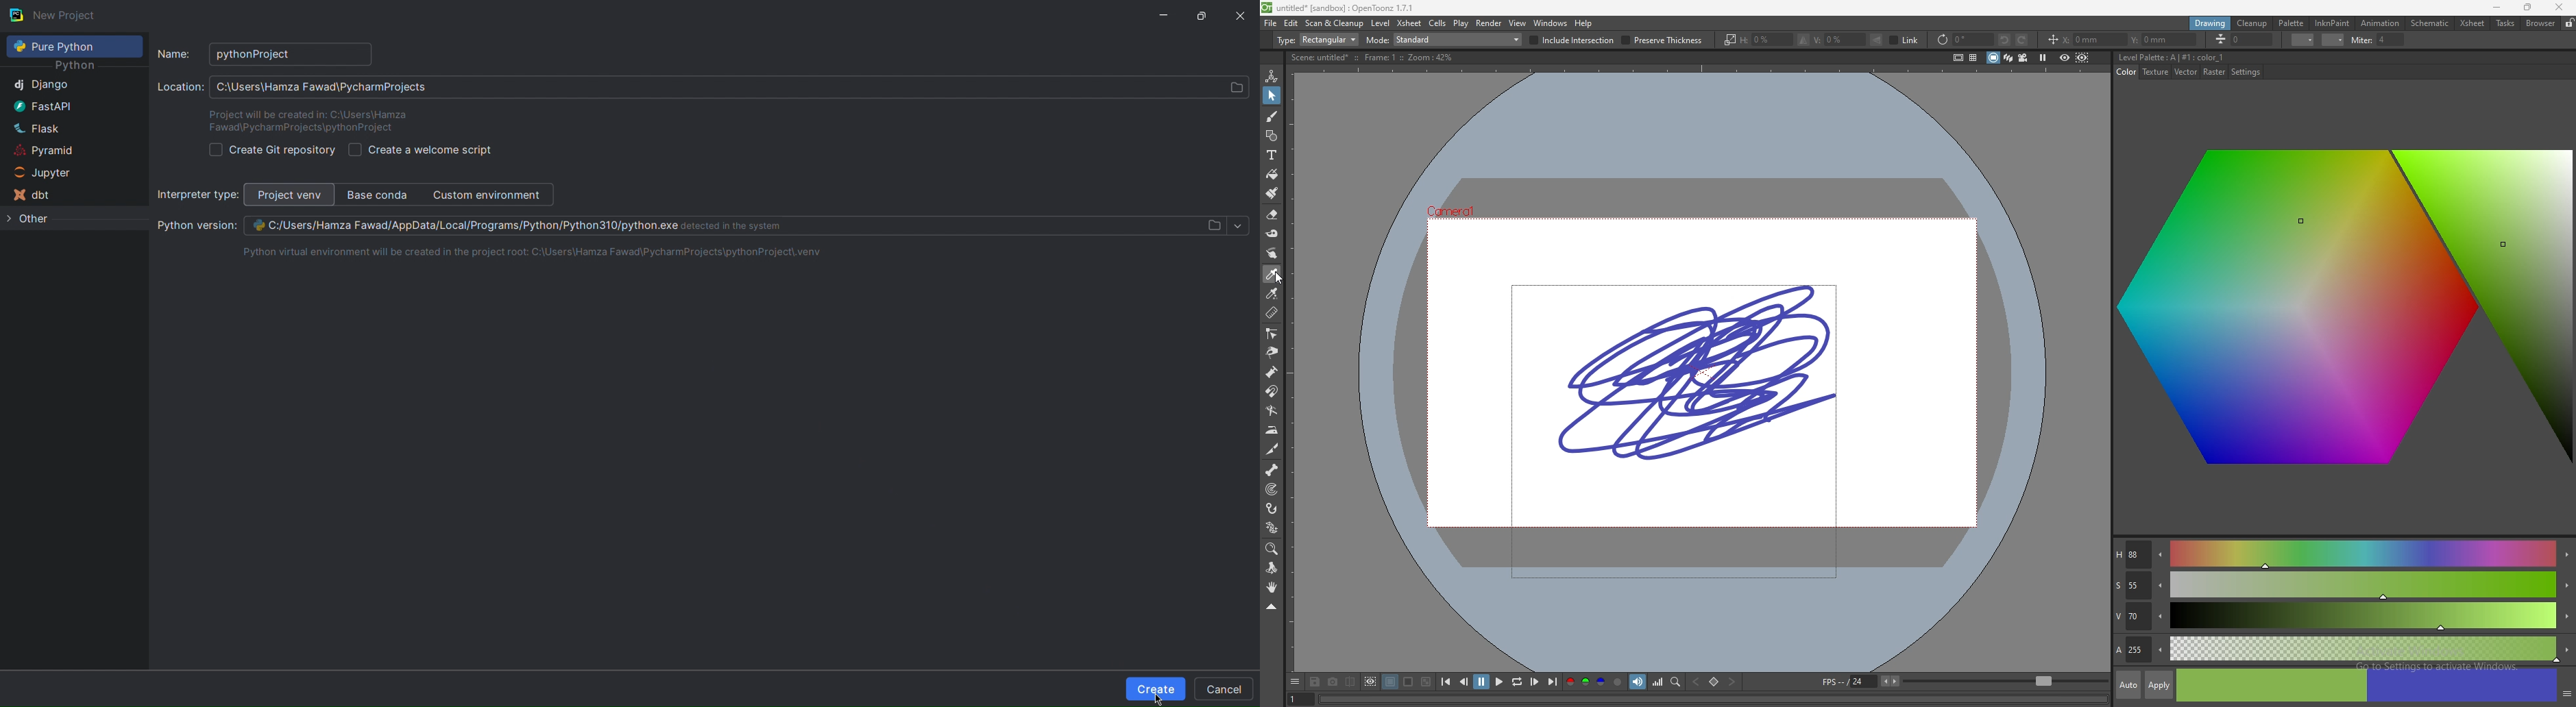 The height and width of the screenshot is (728, 2576). I want to click on red channel, so click(1568, 682).